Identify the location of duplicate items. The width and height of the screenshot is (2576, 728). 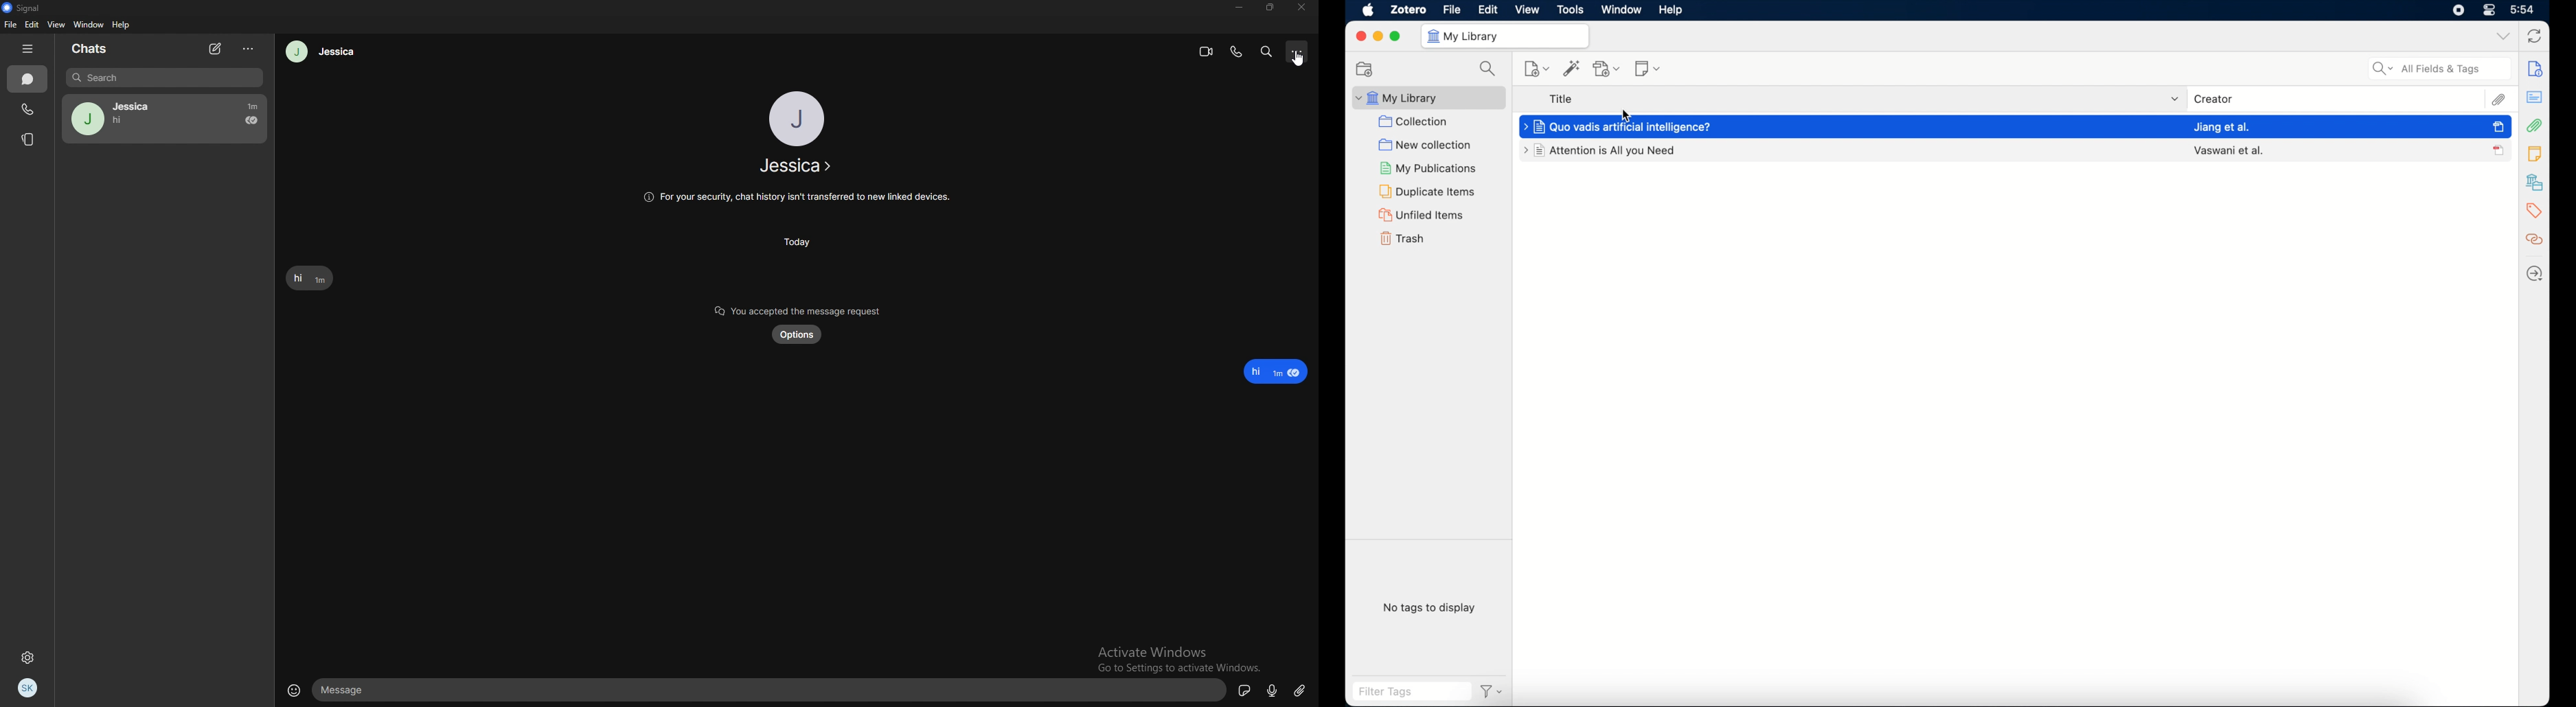
(1433, 192).